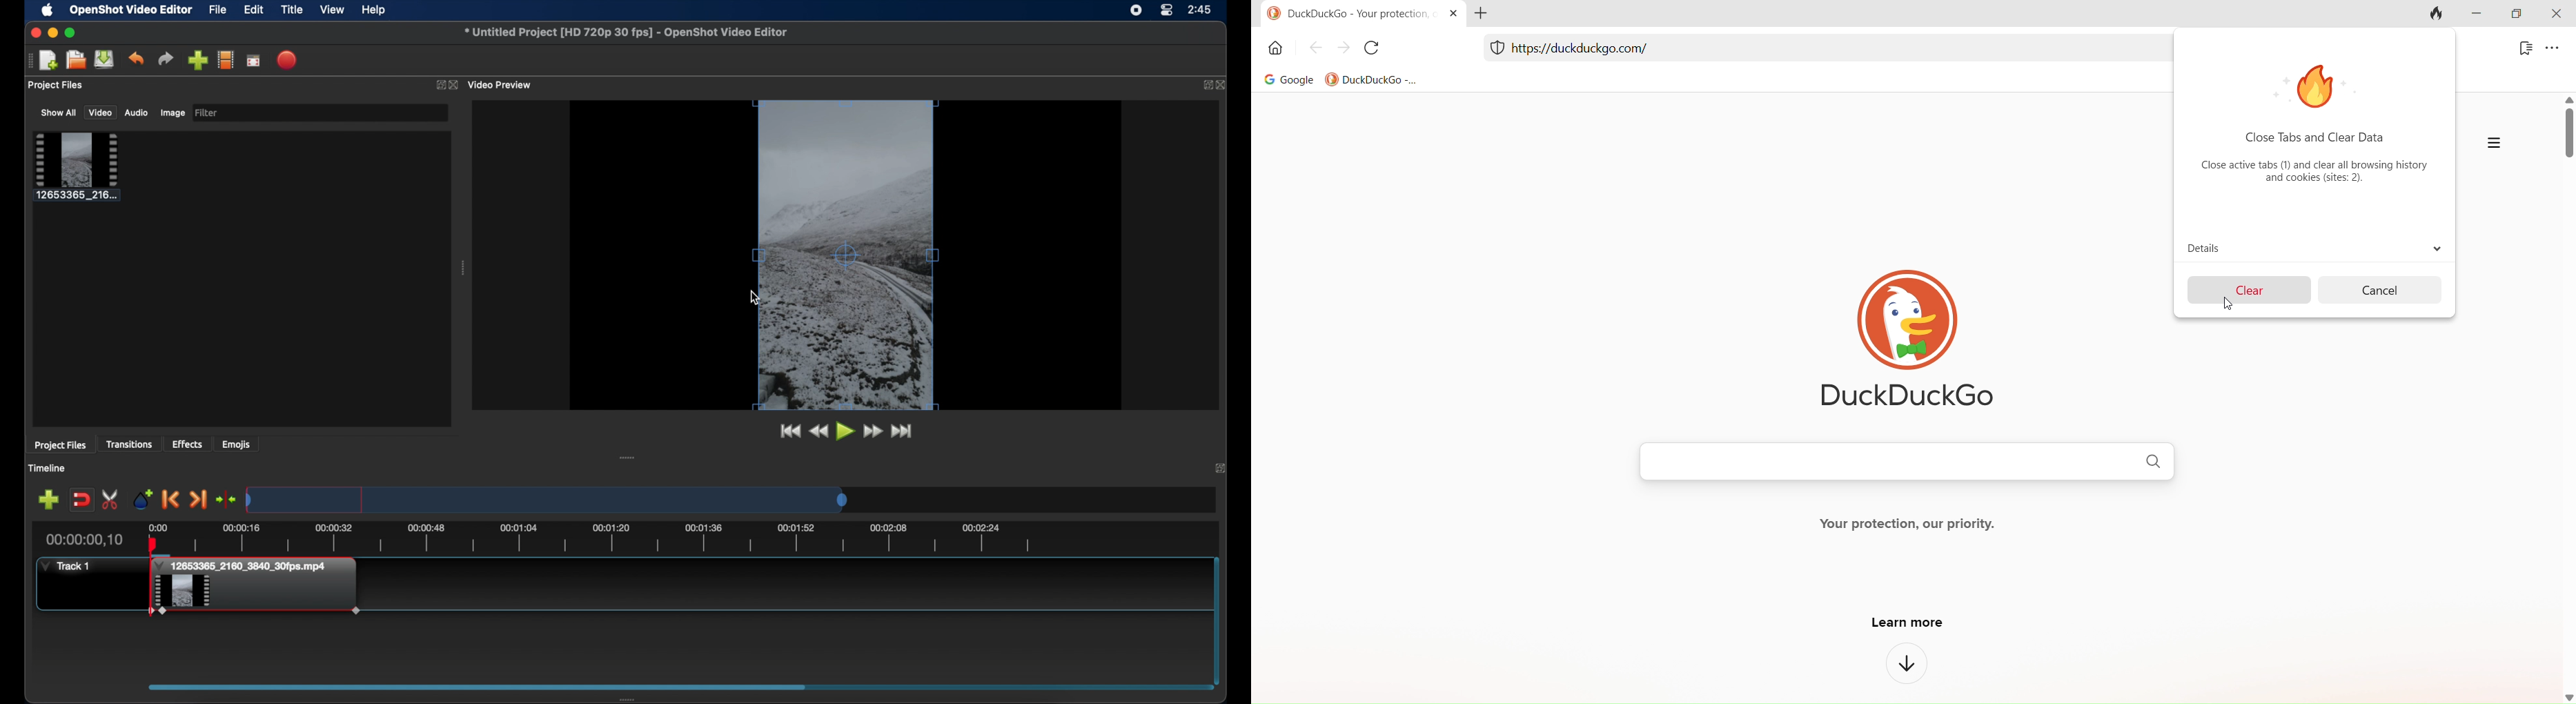 The width and height of the screenshot is (2576, 728). I want to click on down, so click(1905, 669).